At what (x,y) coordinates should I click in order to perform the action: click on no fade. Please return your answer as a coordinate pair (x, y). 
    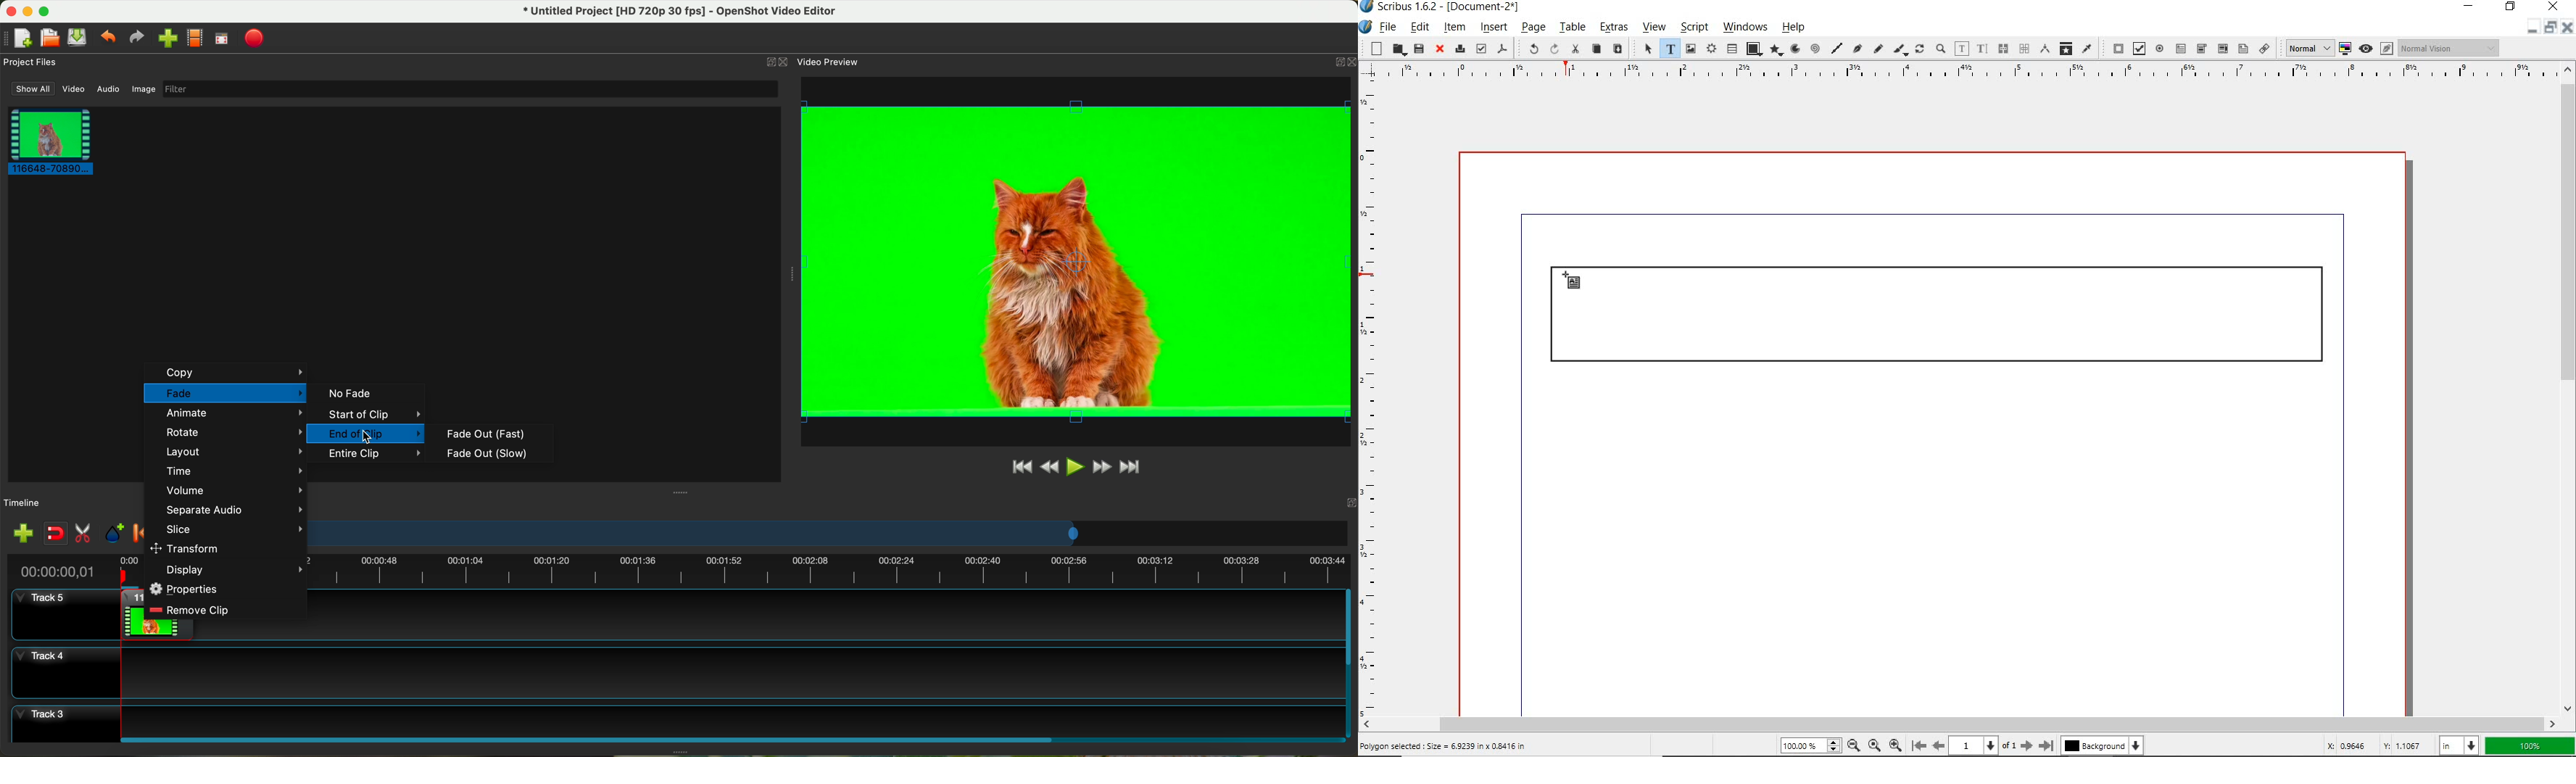
    Looking at the image, I should click on (349, 393).